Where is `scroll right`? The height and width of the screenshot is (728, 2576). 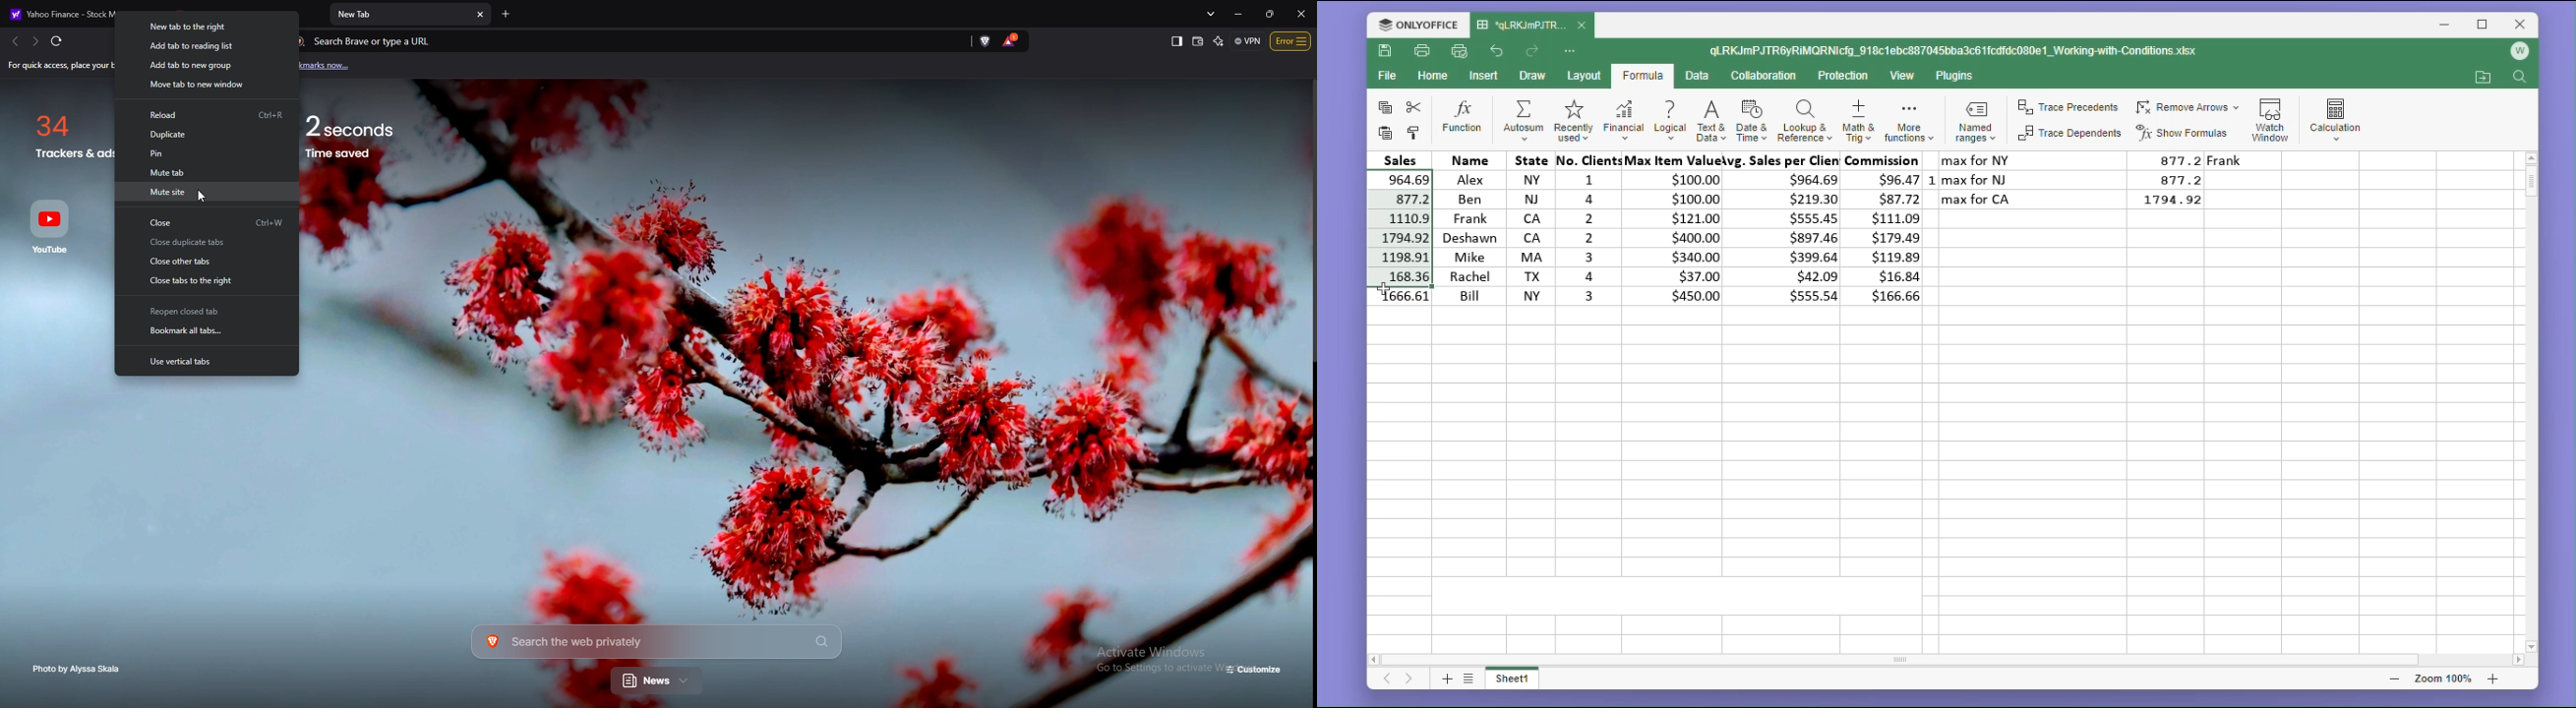
scroll right is located at coordinates (2517, 661).